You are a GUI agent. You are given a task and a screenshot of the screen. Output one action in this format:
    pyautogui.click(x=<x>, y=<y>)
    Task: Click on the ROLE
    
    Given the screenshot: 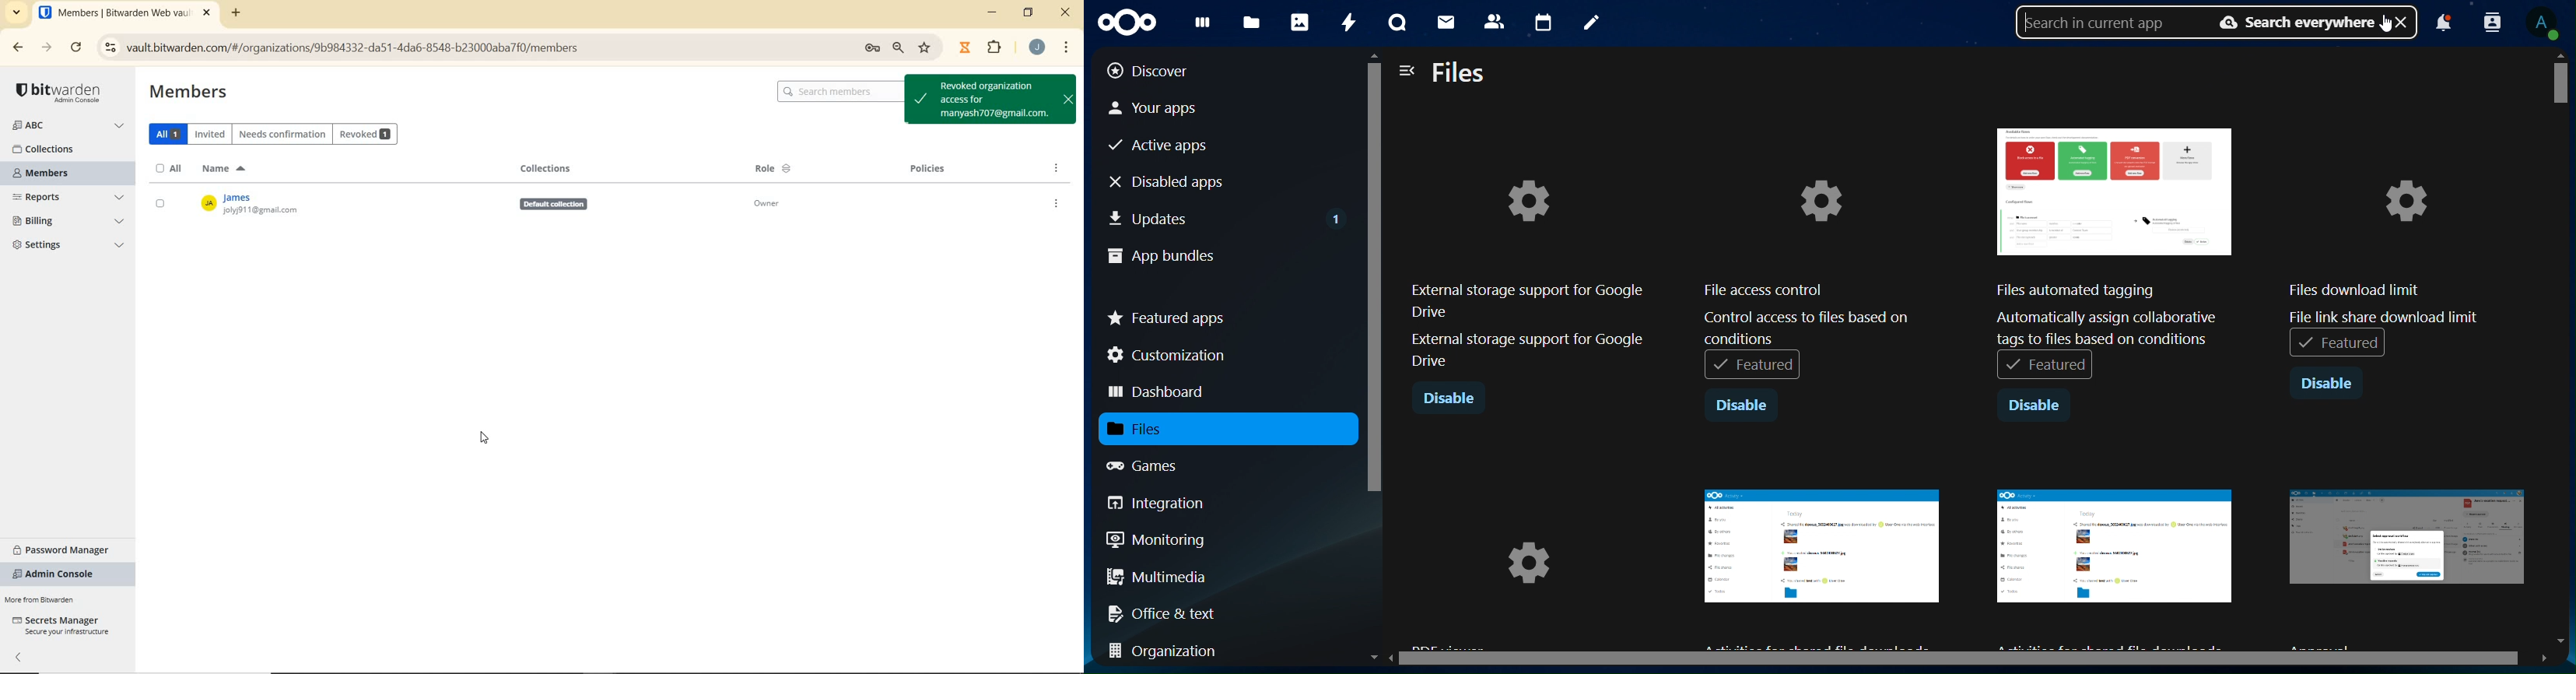 What is the action you would take?
    pyautogui.click(x=771, y=170)
    